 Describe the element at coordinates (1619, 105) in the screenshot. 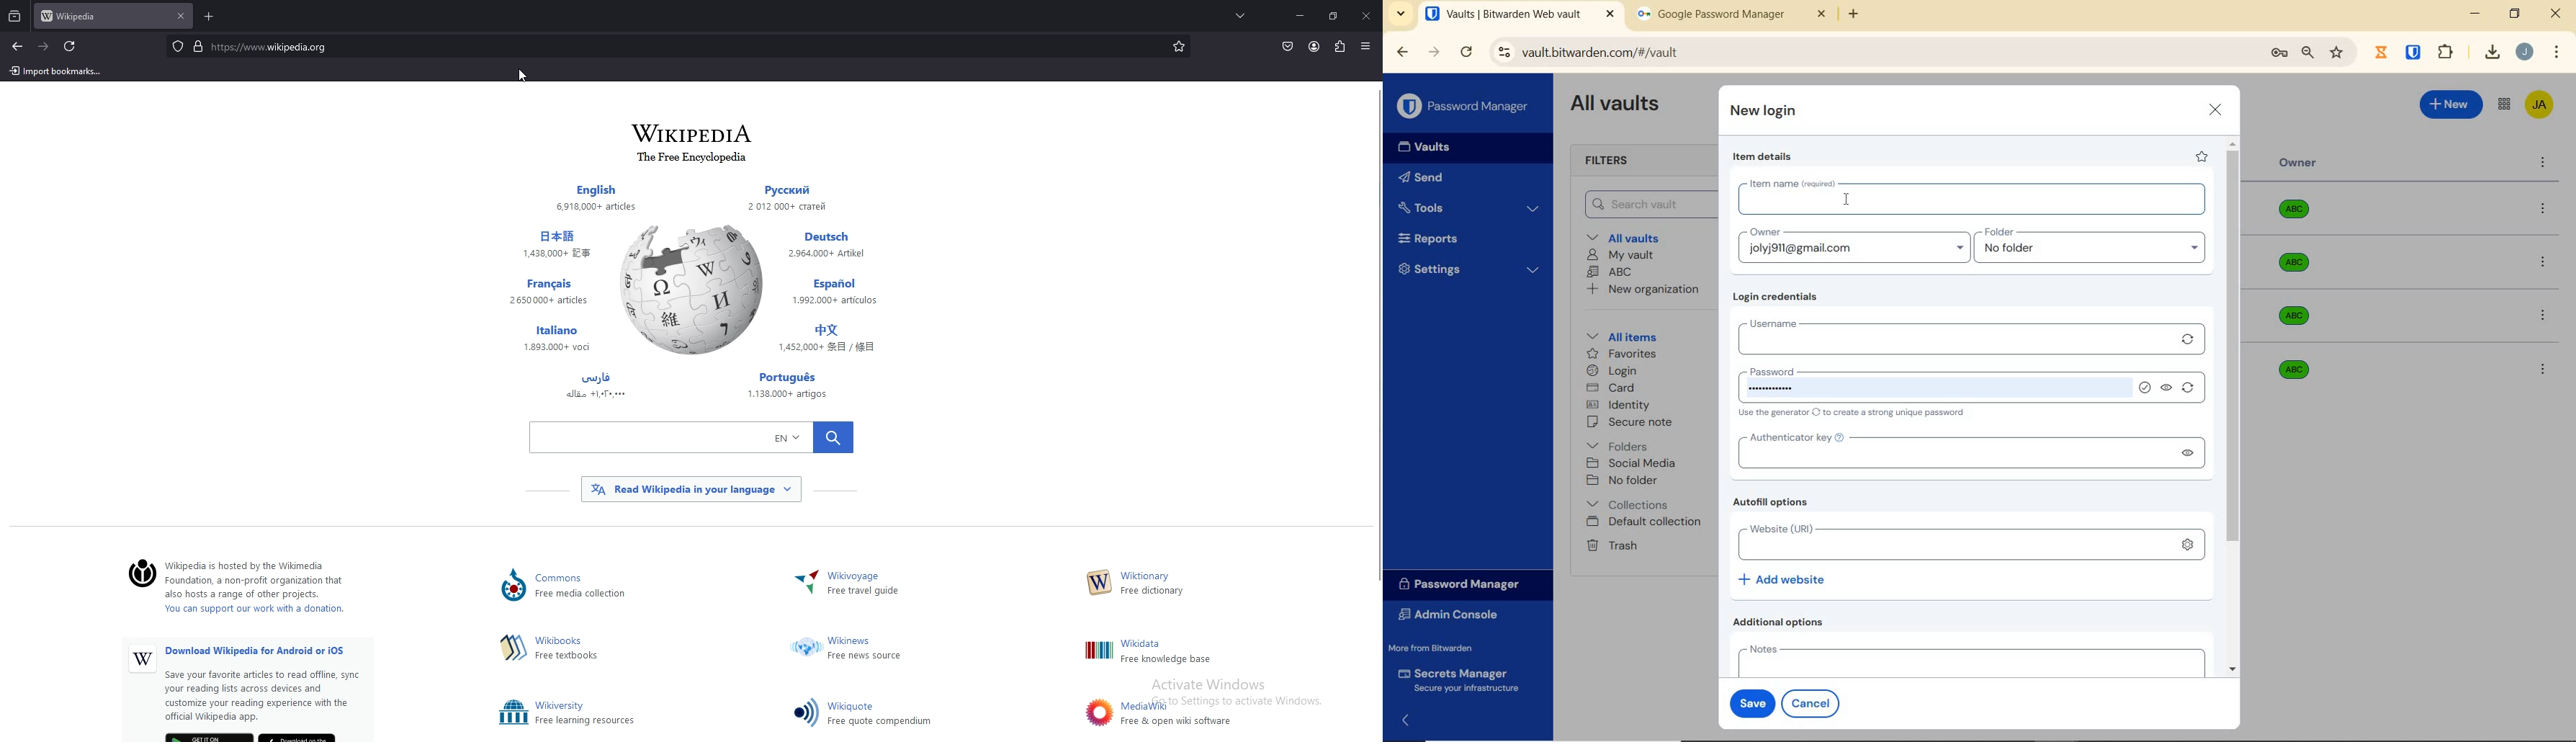

I see `All Vaults` at that location.